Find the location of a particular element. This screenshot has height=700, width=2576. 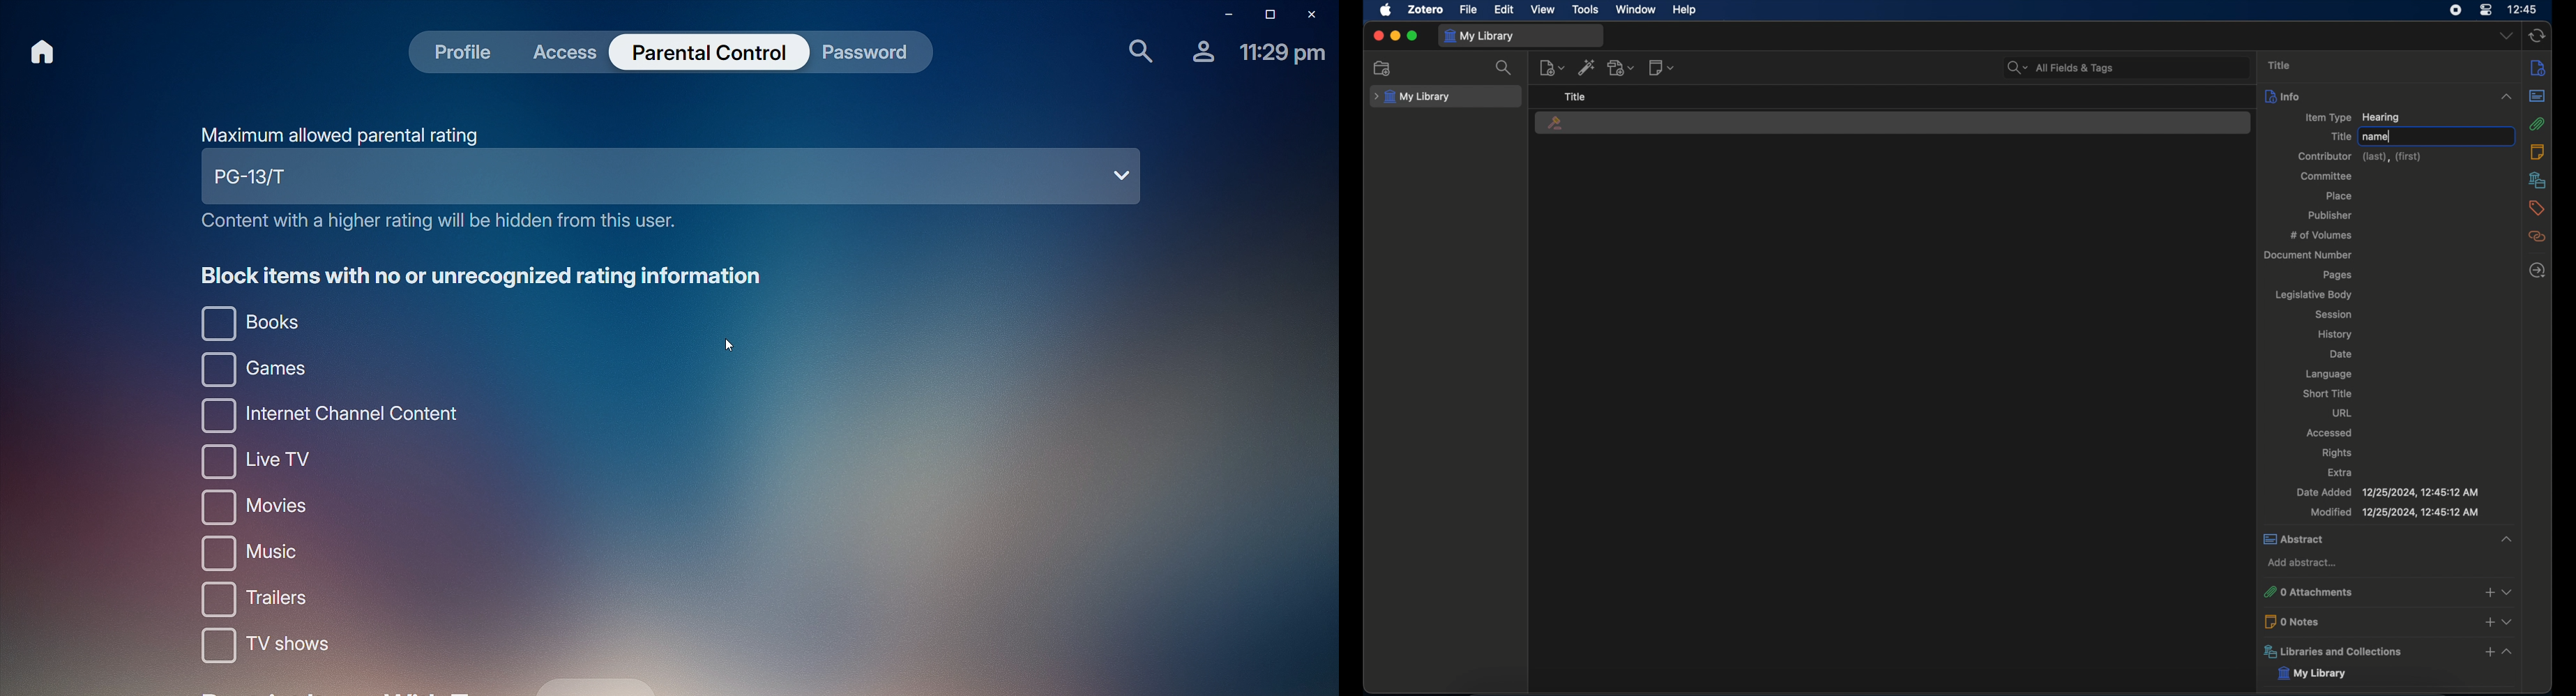

document number is located at coordinates (2307, 255).